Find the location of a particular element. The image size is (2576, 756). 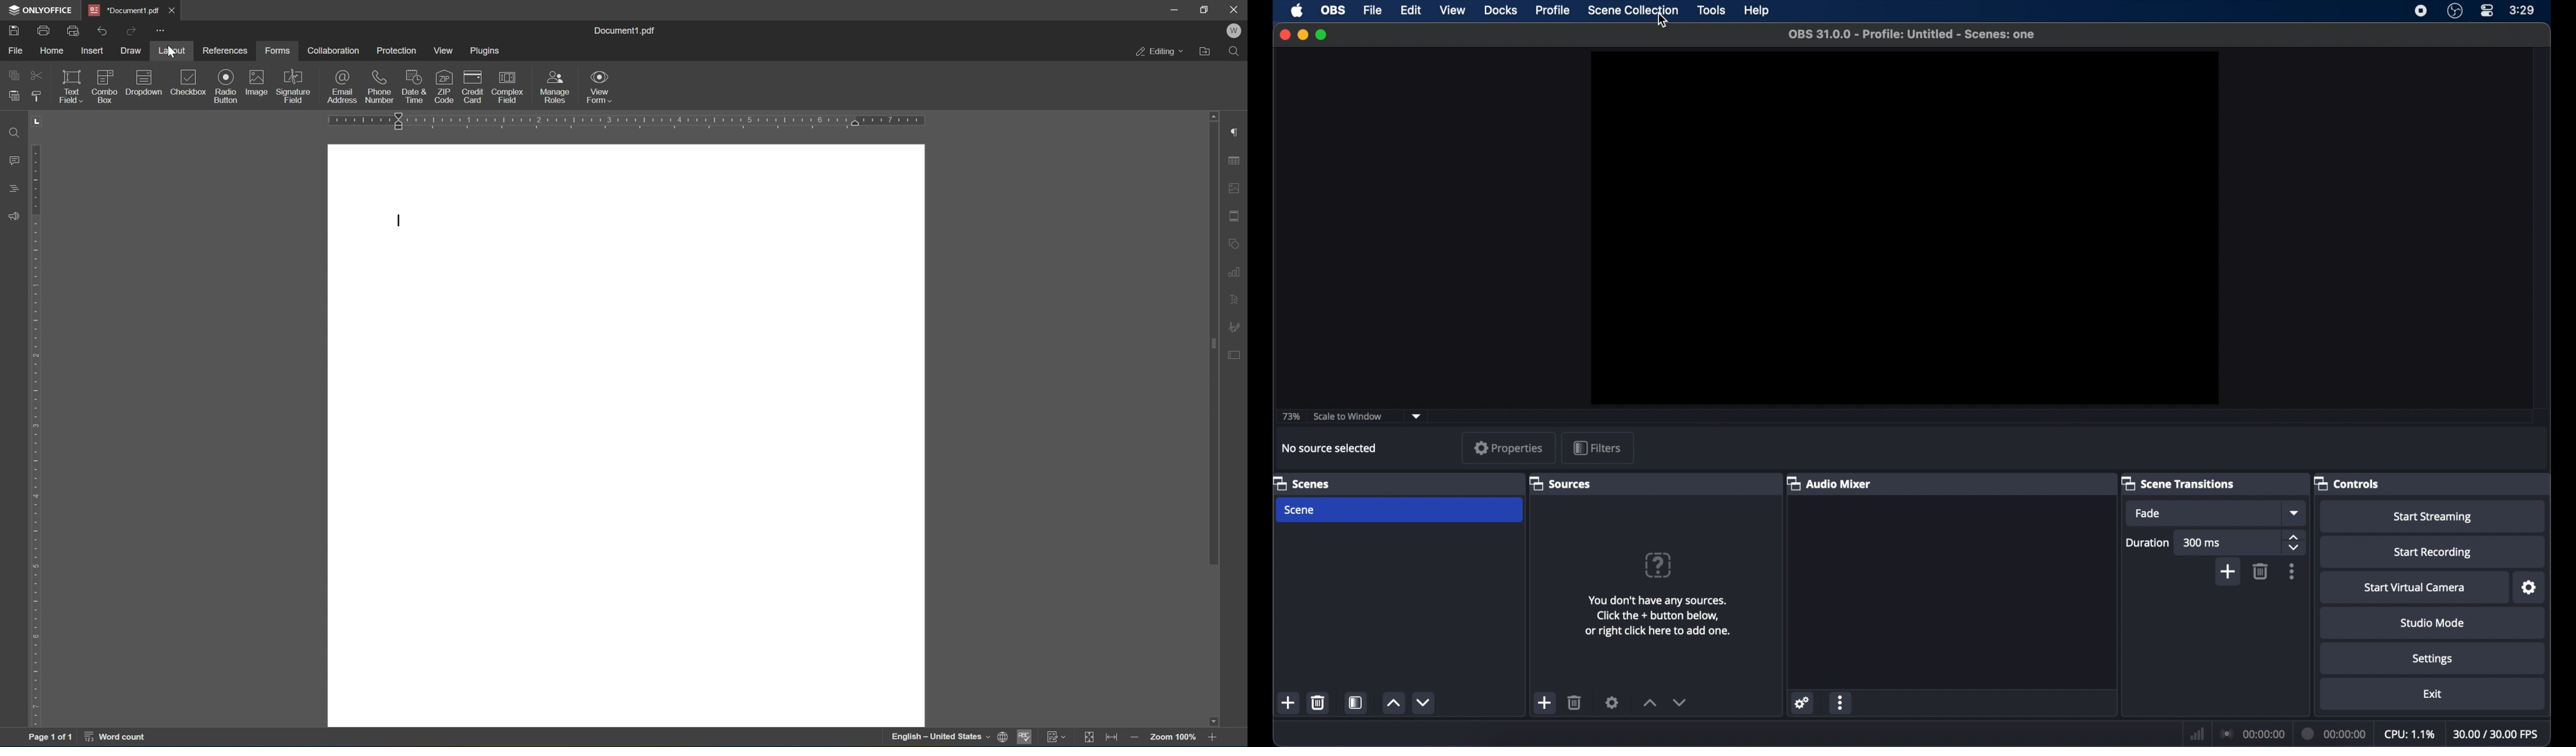

dropdown menu is located at coordinates (2294, 513).